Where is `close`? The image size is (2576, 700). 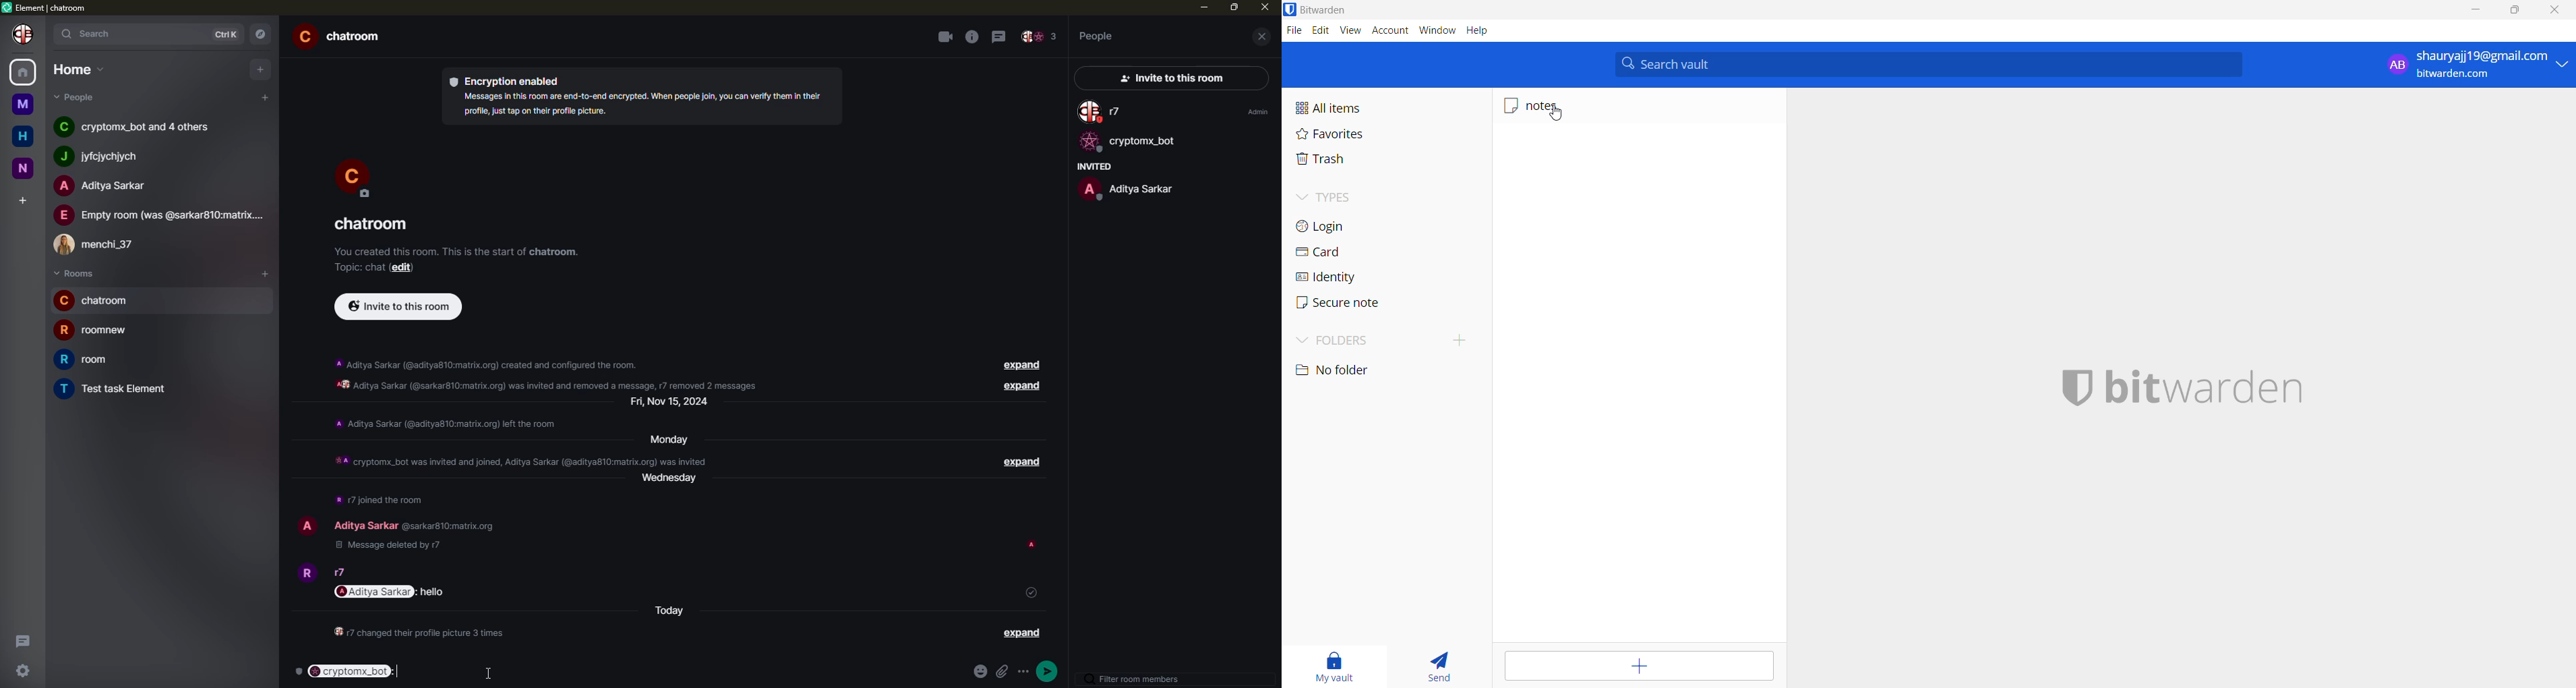
close is located at coordinates (1266, 37).